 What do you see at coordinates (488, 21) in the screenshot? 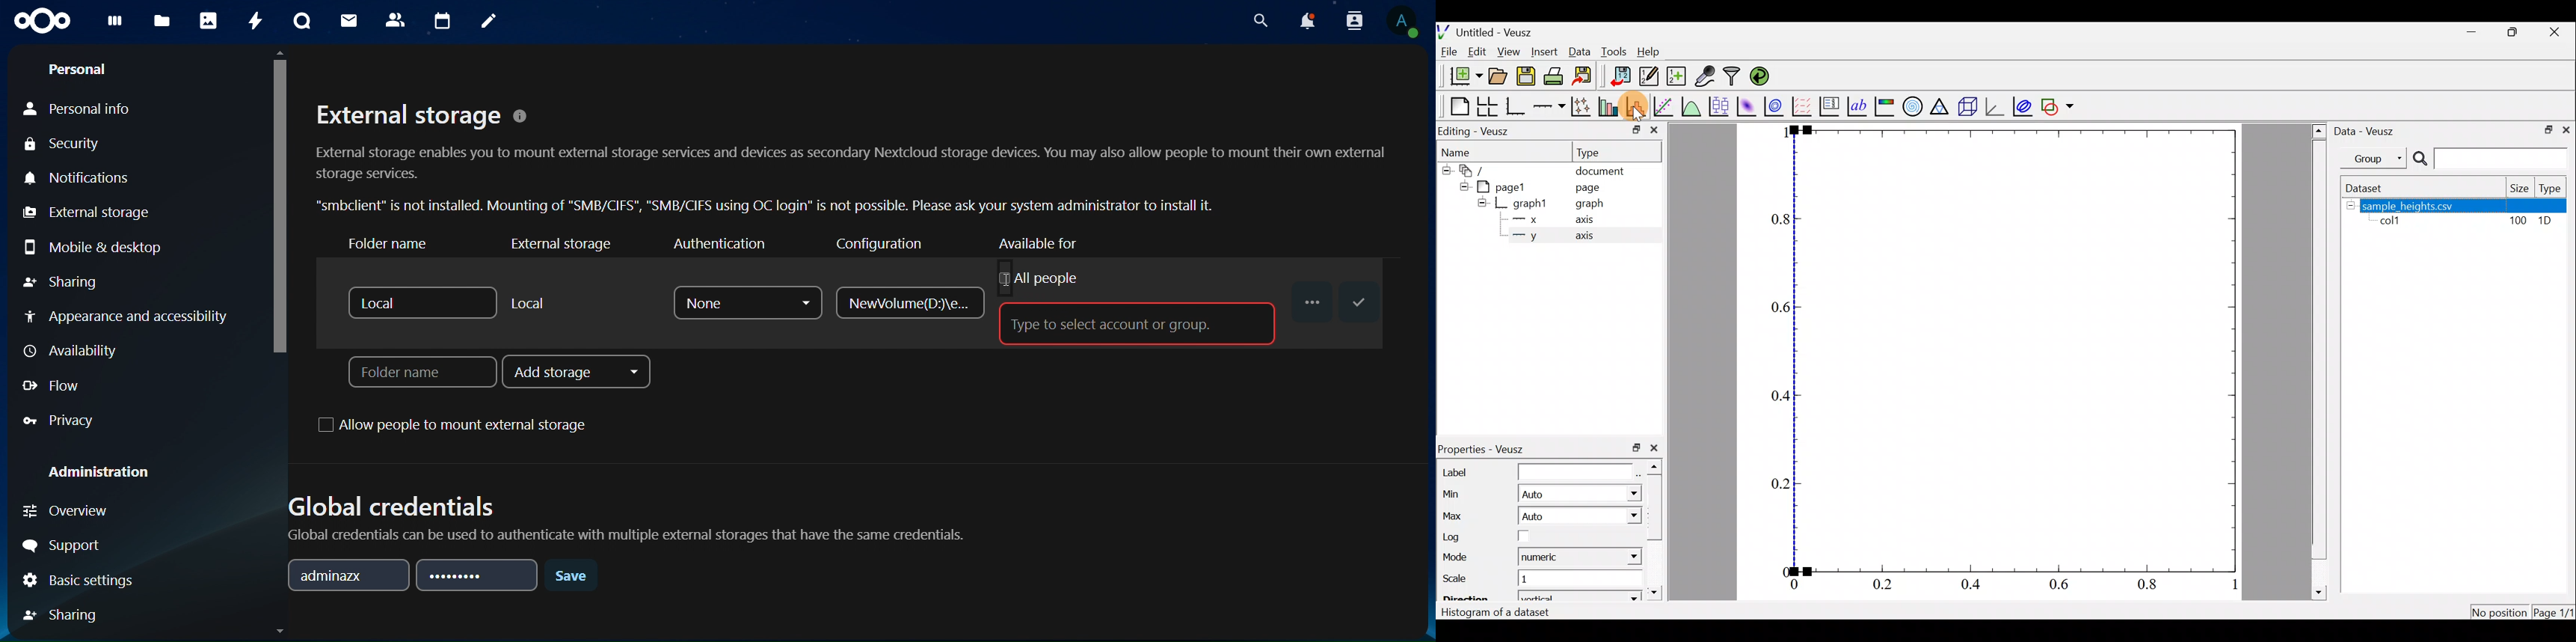
I see `notes` at bounding box center [488, 21].